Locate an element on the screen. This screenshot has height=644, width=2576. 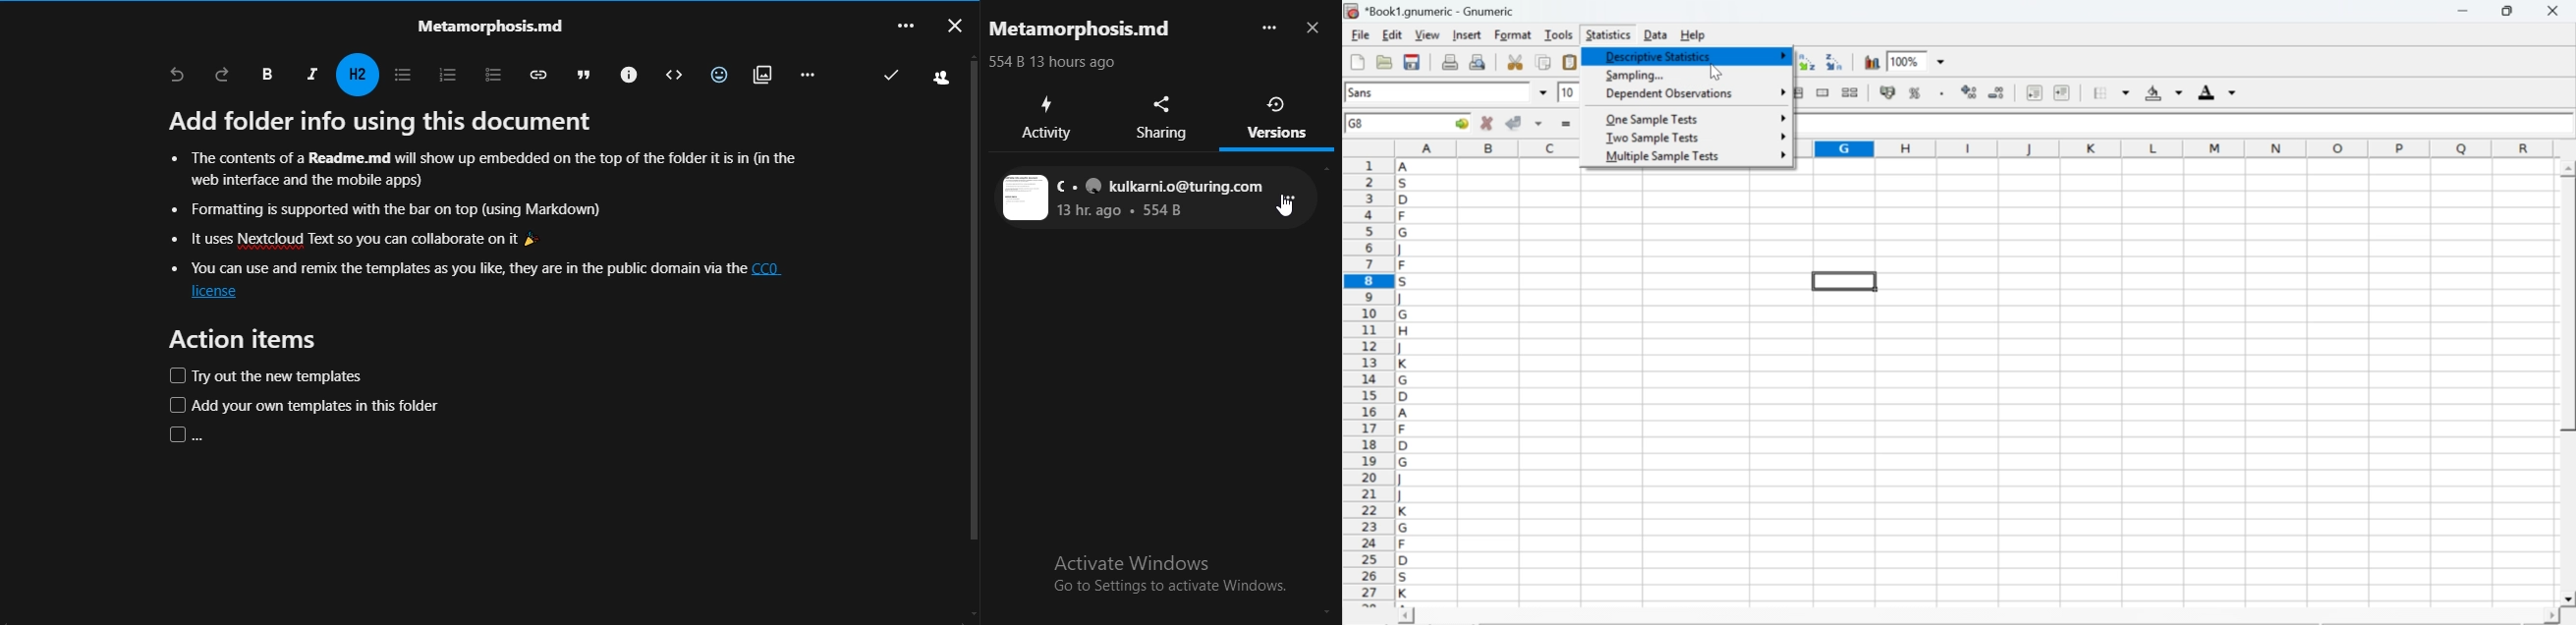
headings is located at coordinates (360, 75).